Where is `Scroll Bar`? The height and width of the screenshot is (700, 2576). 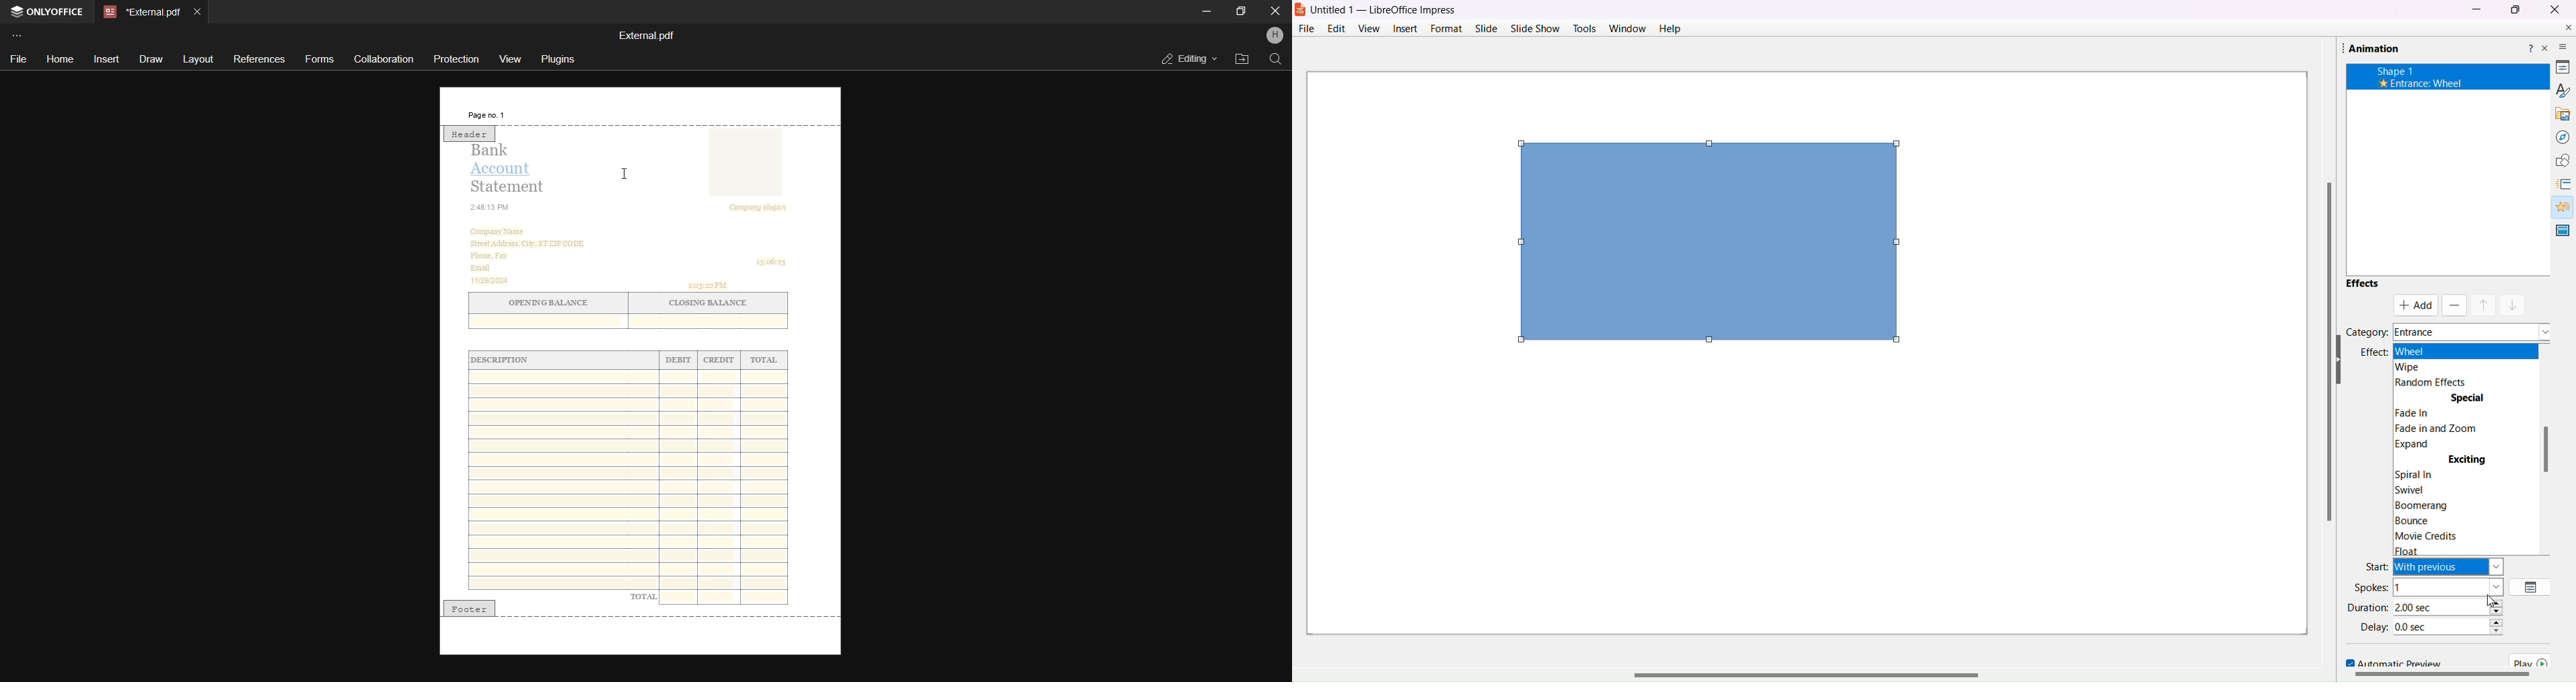
Scroll Bar is located at coordinates (2549, 449).